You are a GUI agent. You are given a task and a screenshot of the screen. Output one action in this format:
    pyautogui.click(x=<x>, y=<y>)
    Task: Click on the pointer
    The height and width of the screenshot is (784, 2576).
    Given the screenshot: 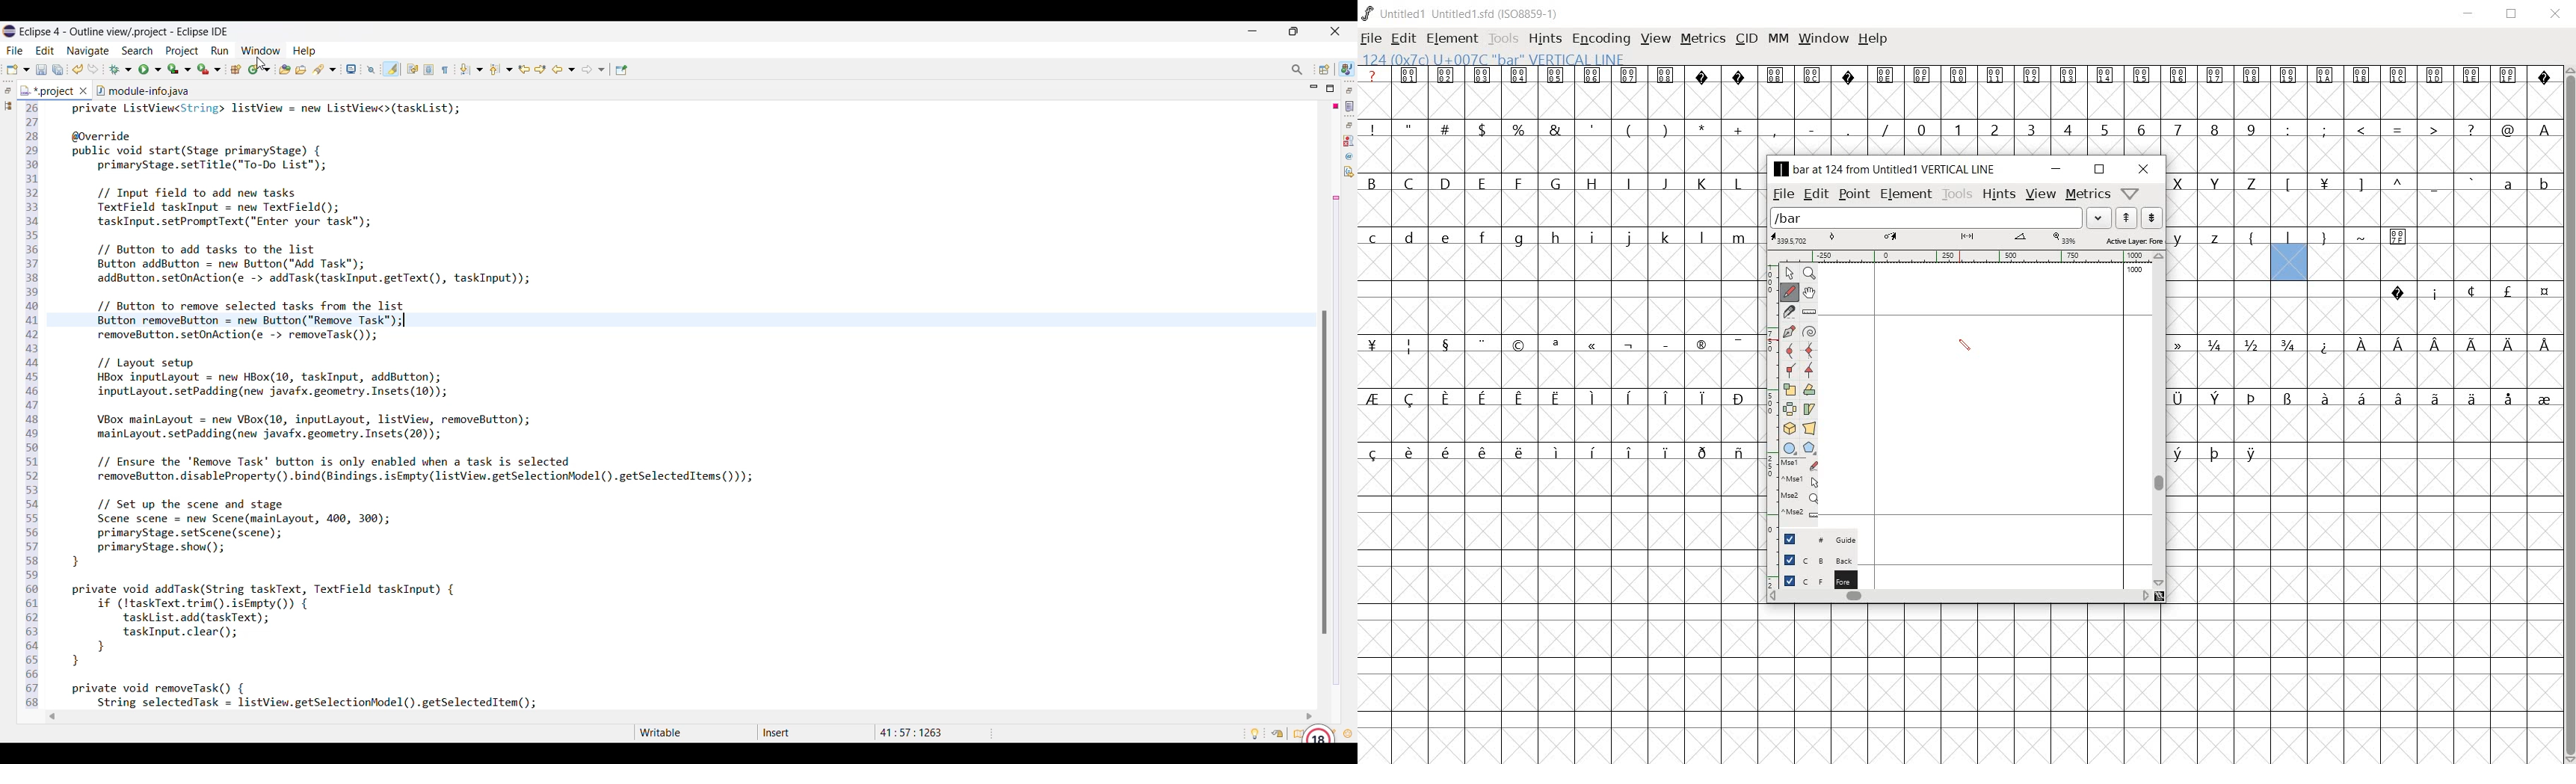 What is the action you would take?
    pyautogui.click(x=1787, y=274)
    